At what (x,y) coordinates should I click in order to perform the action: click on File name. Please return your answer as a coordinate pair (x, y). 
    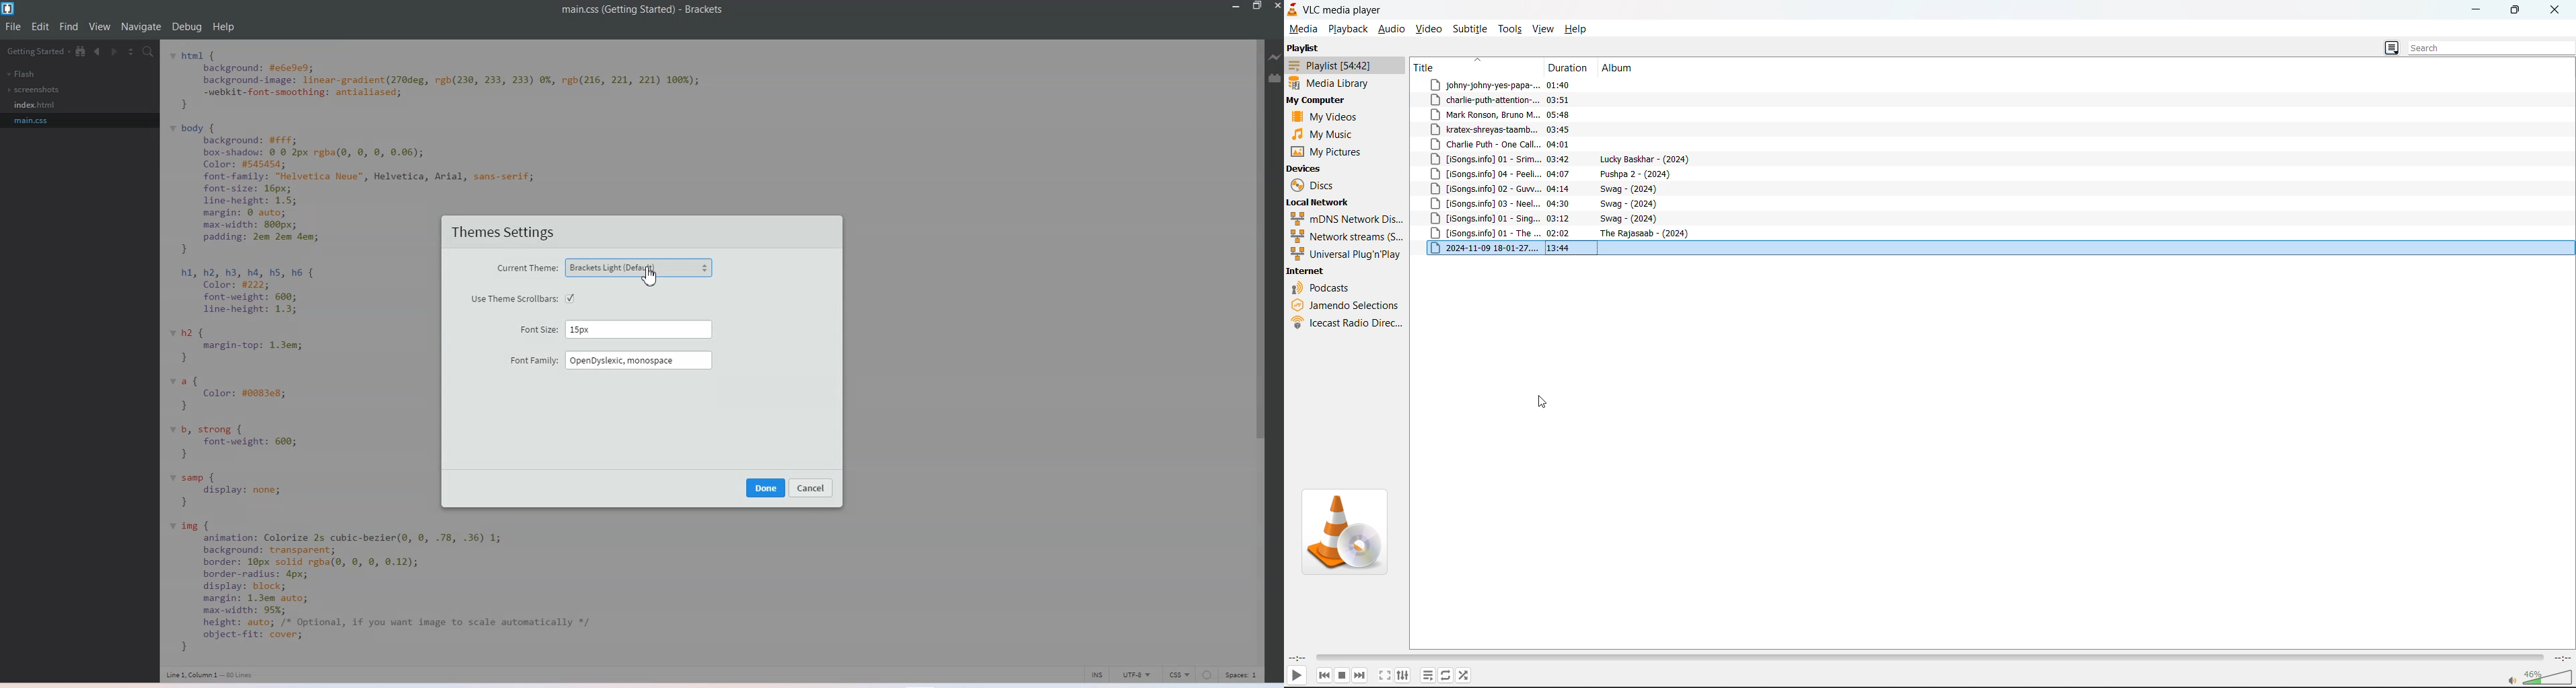
    Looking at the image, I should click on (643, 10).